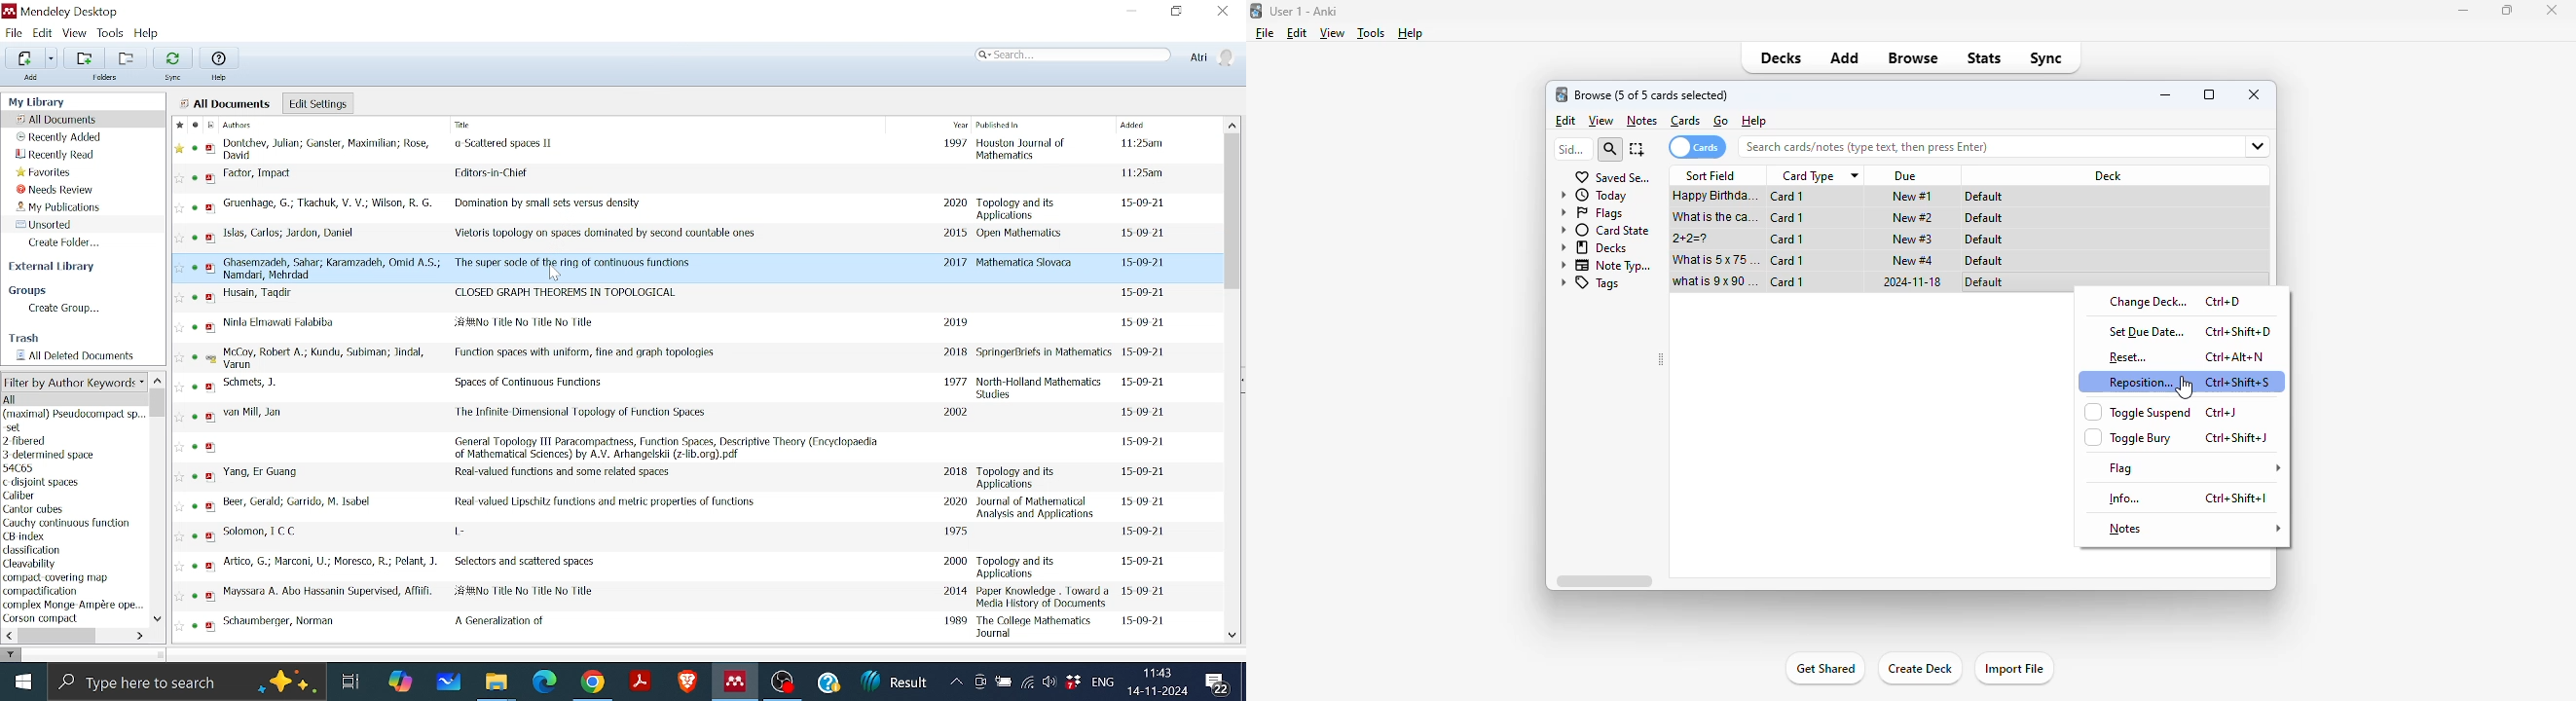  I want to click on what is 9x90=?, so click(1715, 281).